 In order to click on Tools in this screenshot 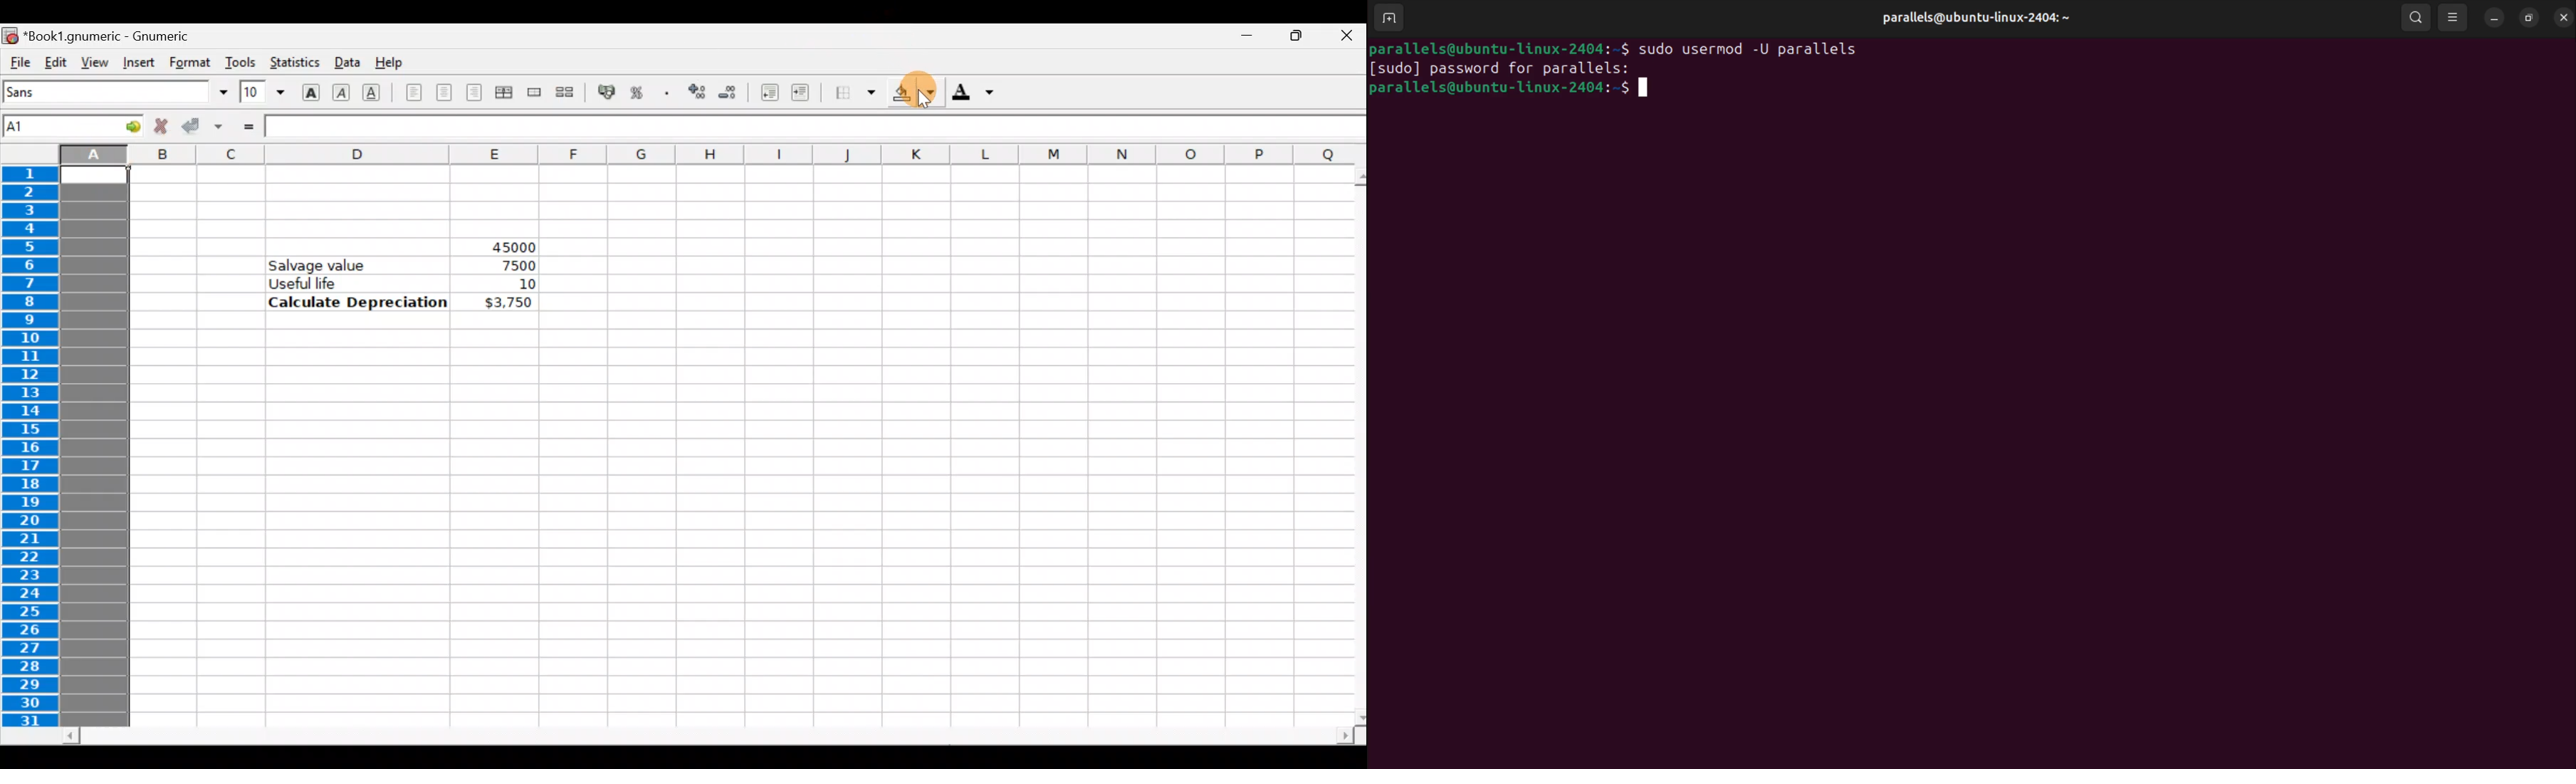, I will do `click(240, 62)`.